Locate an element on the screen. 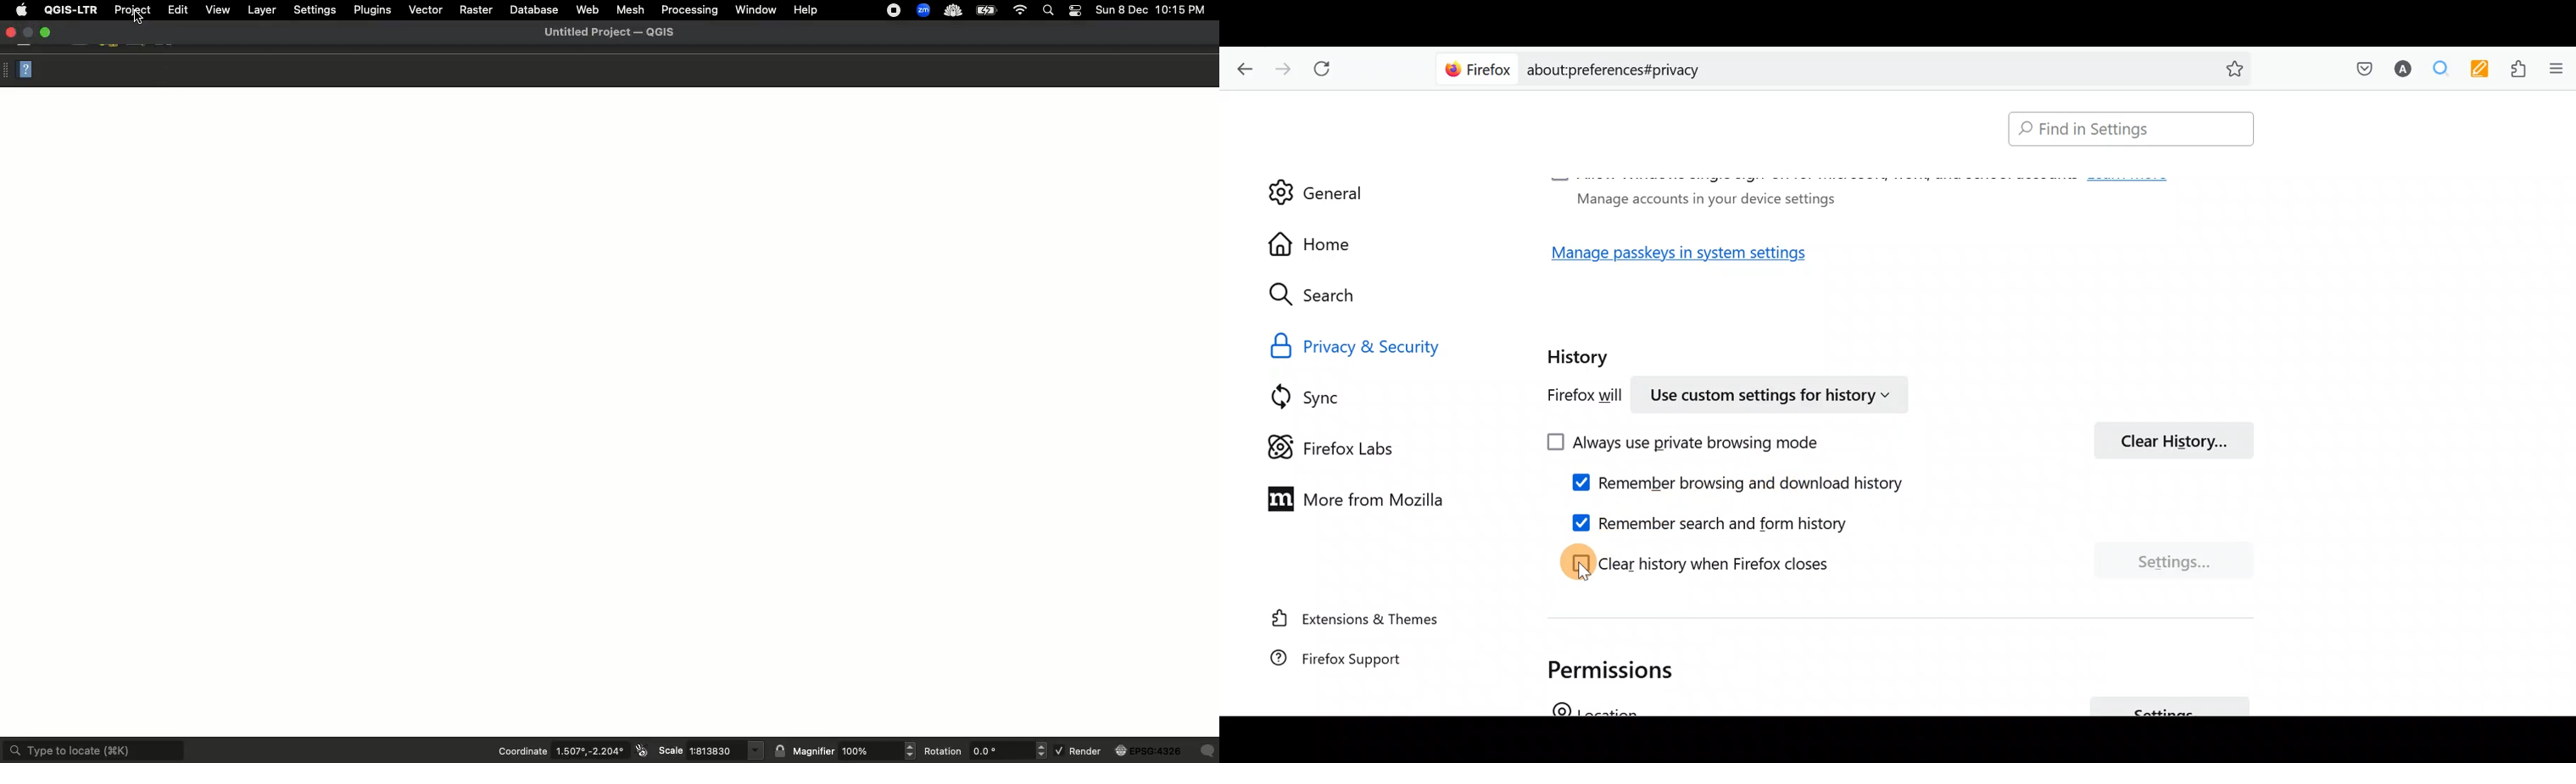  Remember search and form history is located at coordinates (1734, 521).